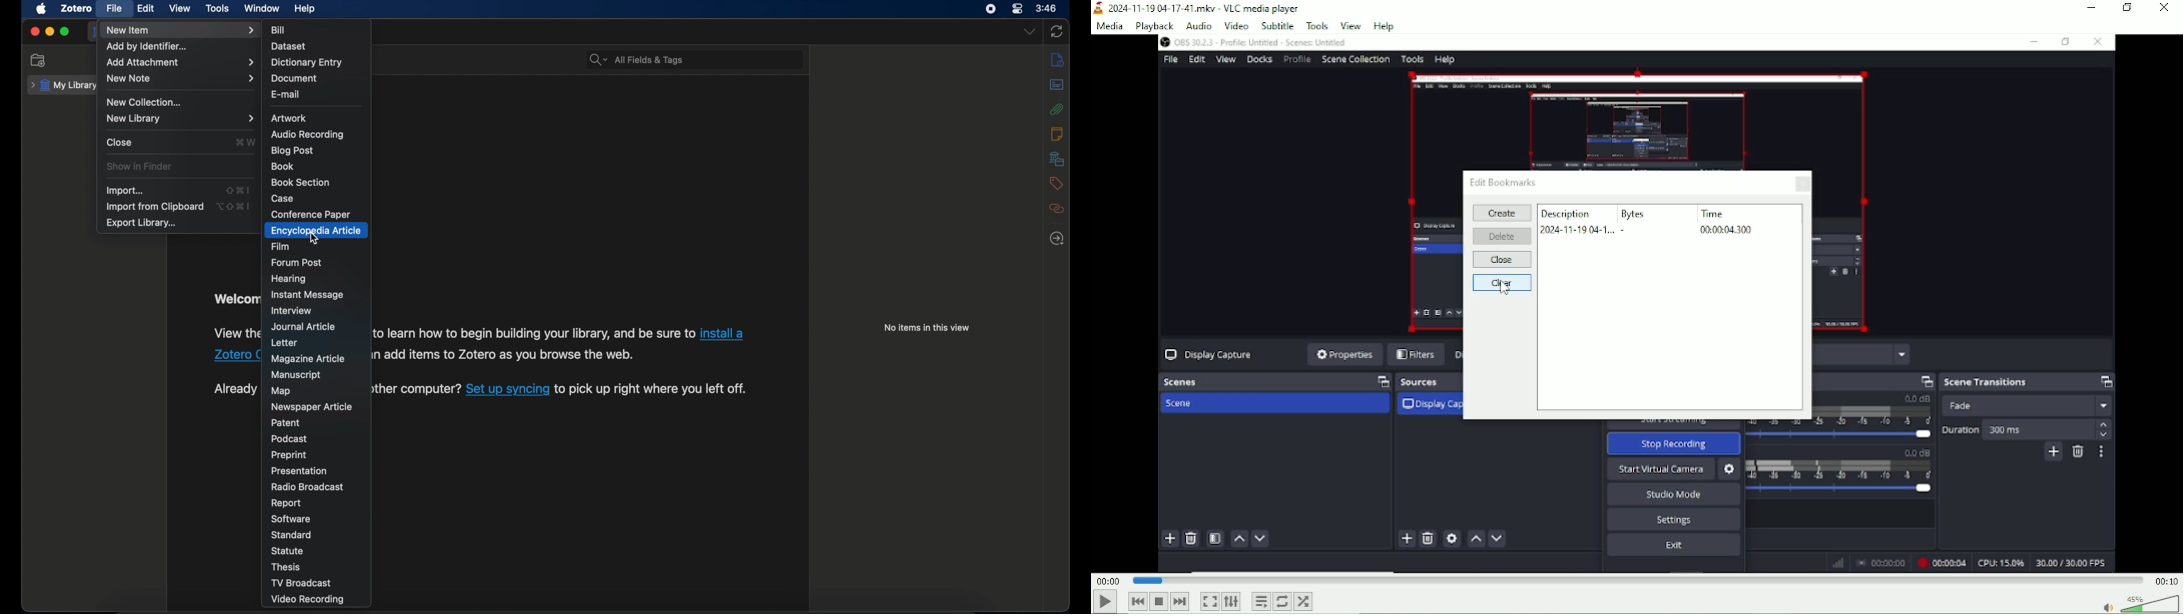  What do you see at coordinates (180, 119) in the screenshot?
I see `new library` at bounding box center [180, 119].